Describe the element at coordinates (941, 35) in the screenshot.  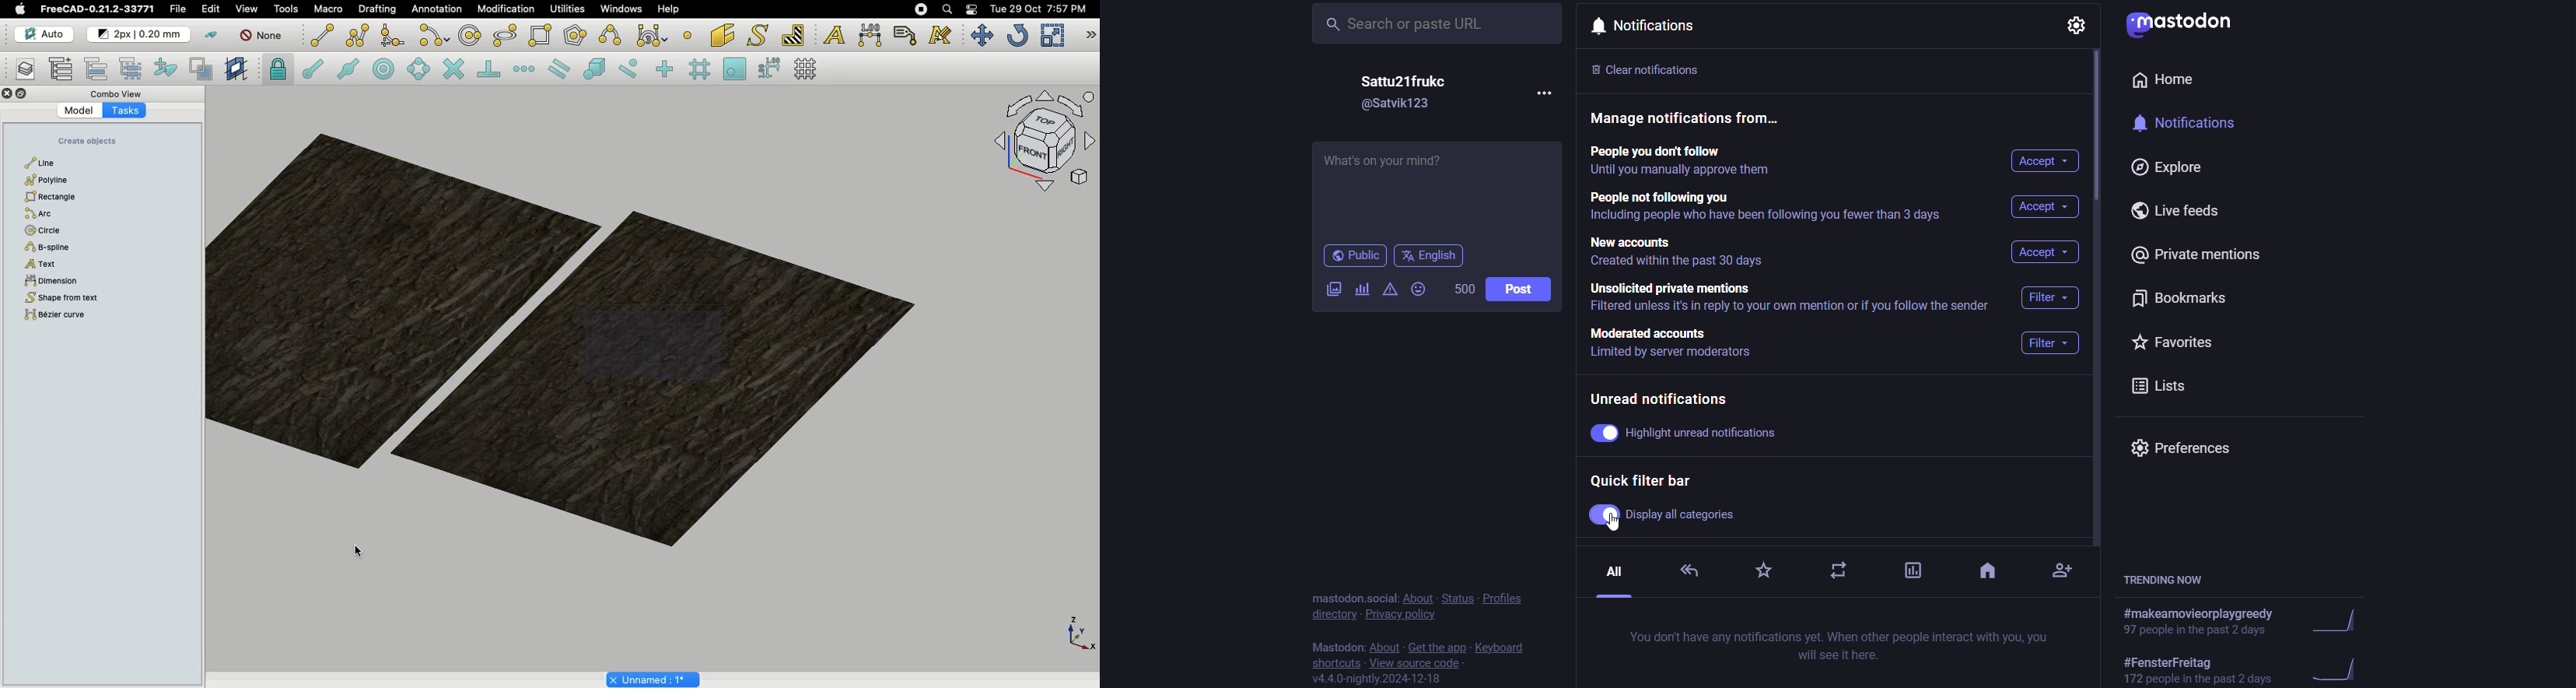
I see `Annotation styles` at that location.